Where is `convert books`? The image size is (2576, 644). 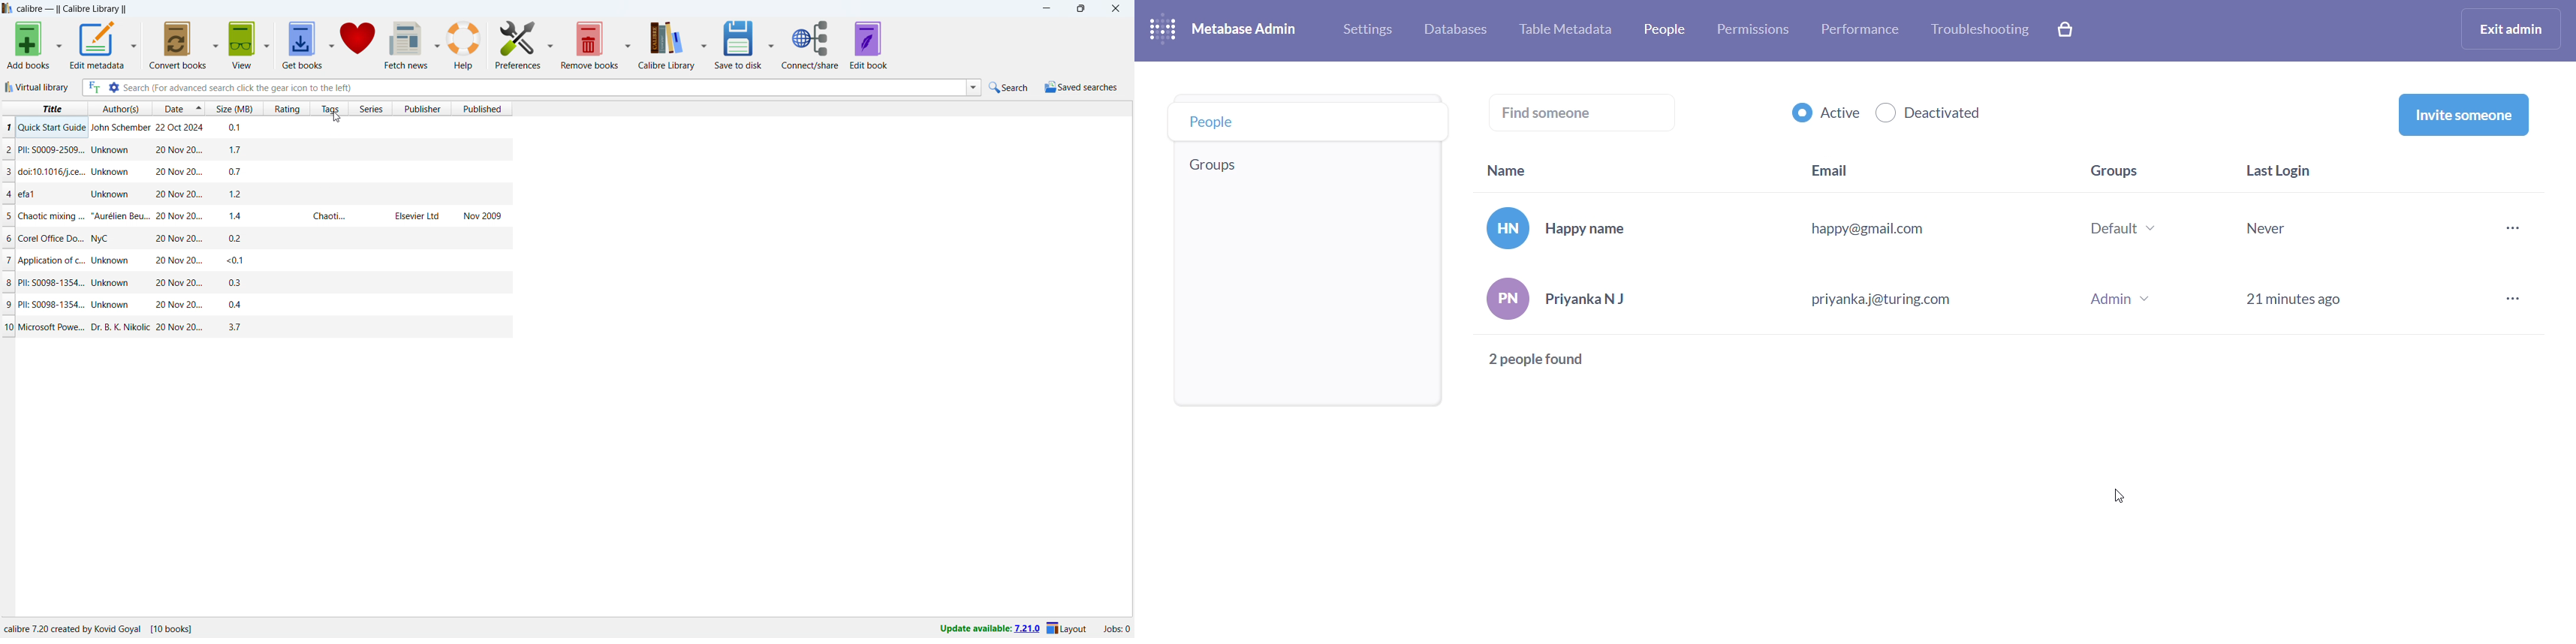 convert books is located at coordinates (178, 45).